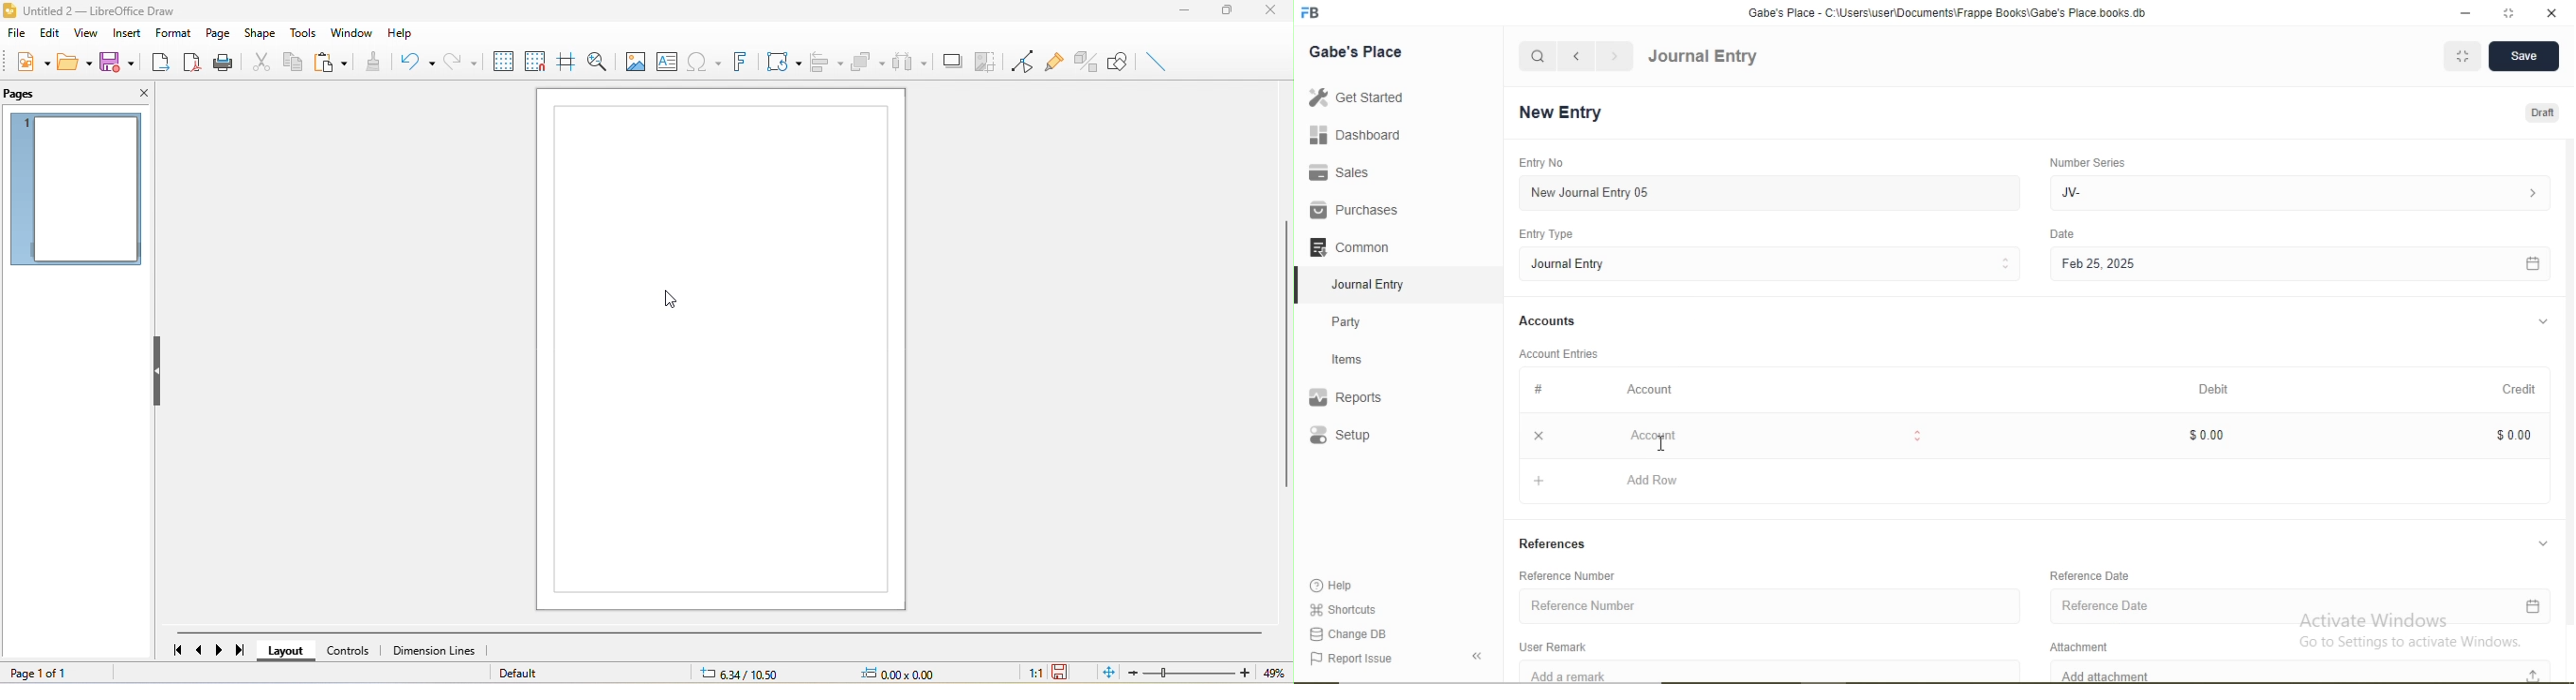 The width and height of the screenshot is (2576, 700). I want to click on Setup, so click(1369, 437).